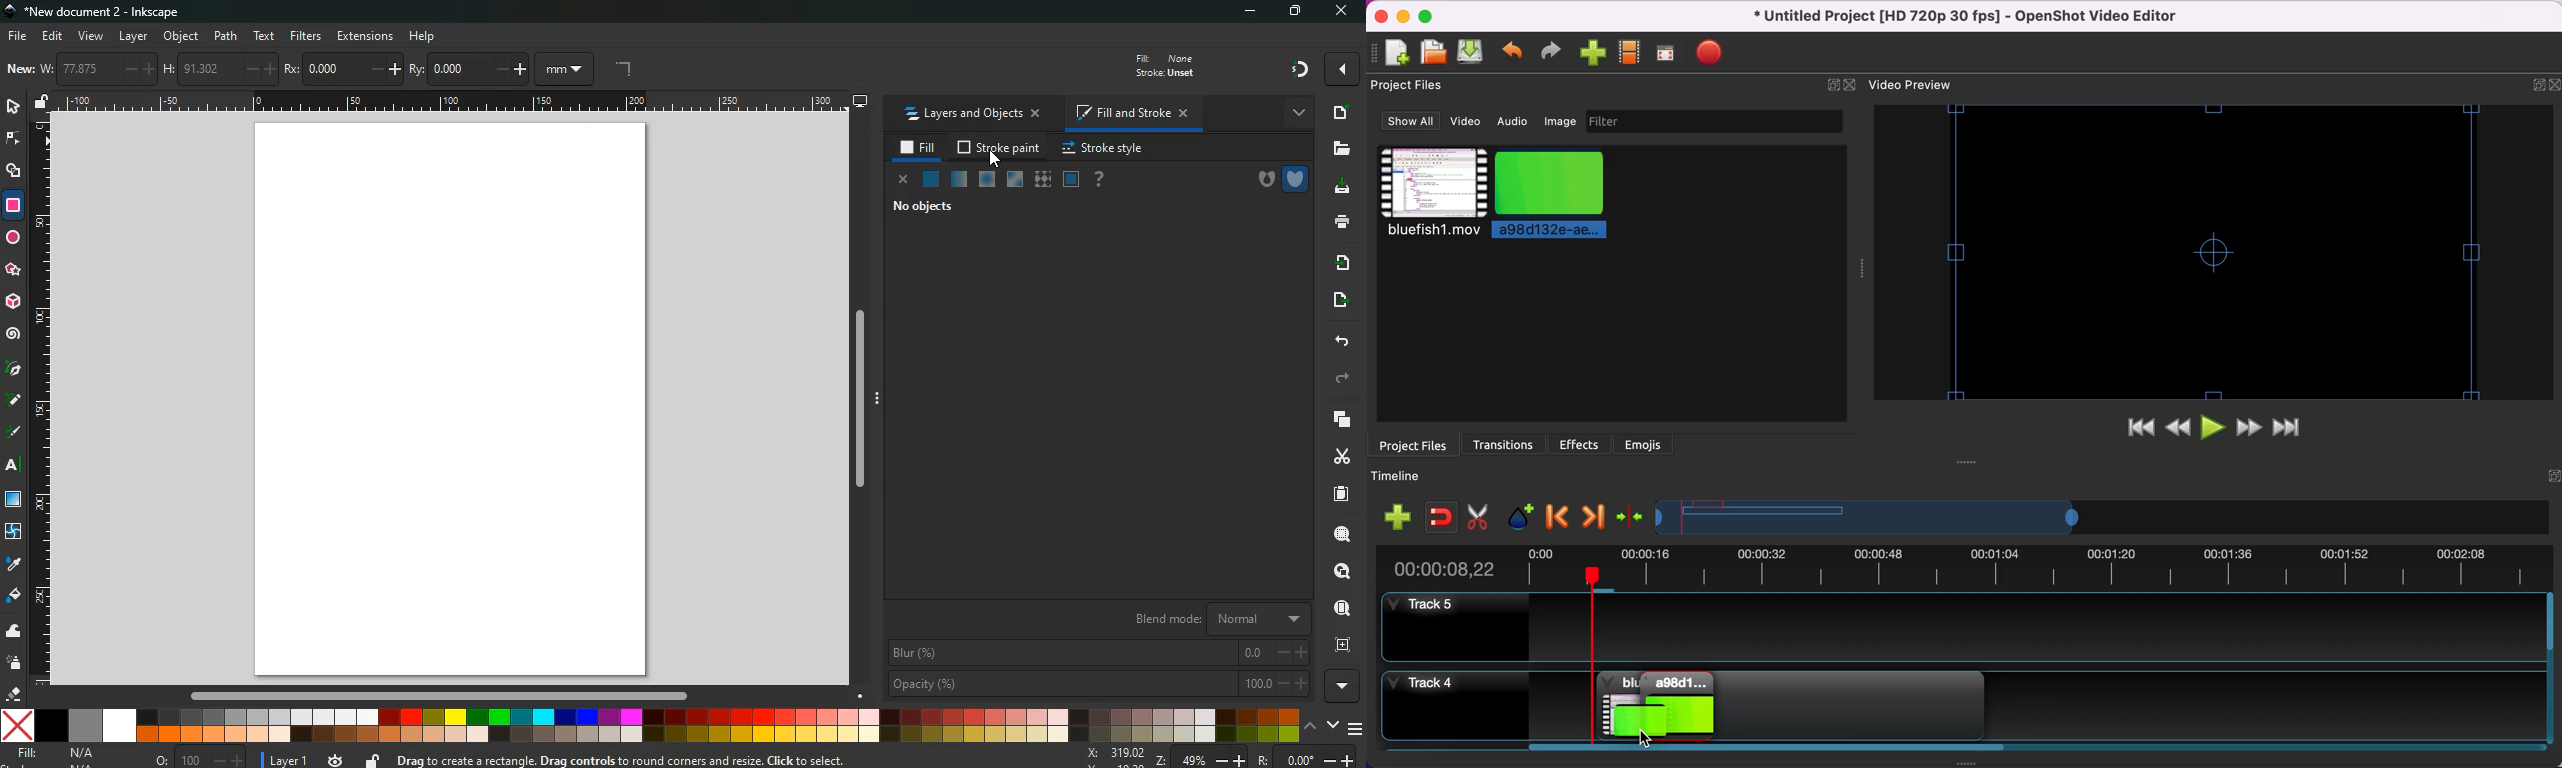 The image size is (2576, 784). What do you see at coordinates (1406, 478) in the screenshot?
I see `timeline` at bounding box center [1406, 478].